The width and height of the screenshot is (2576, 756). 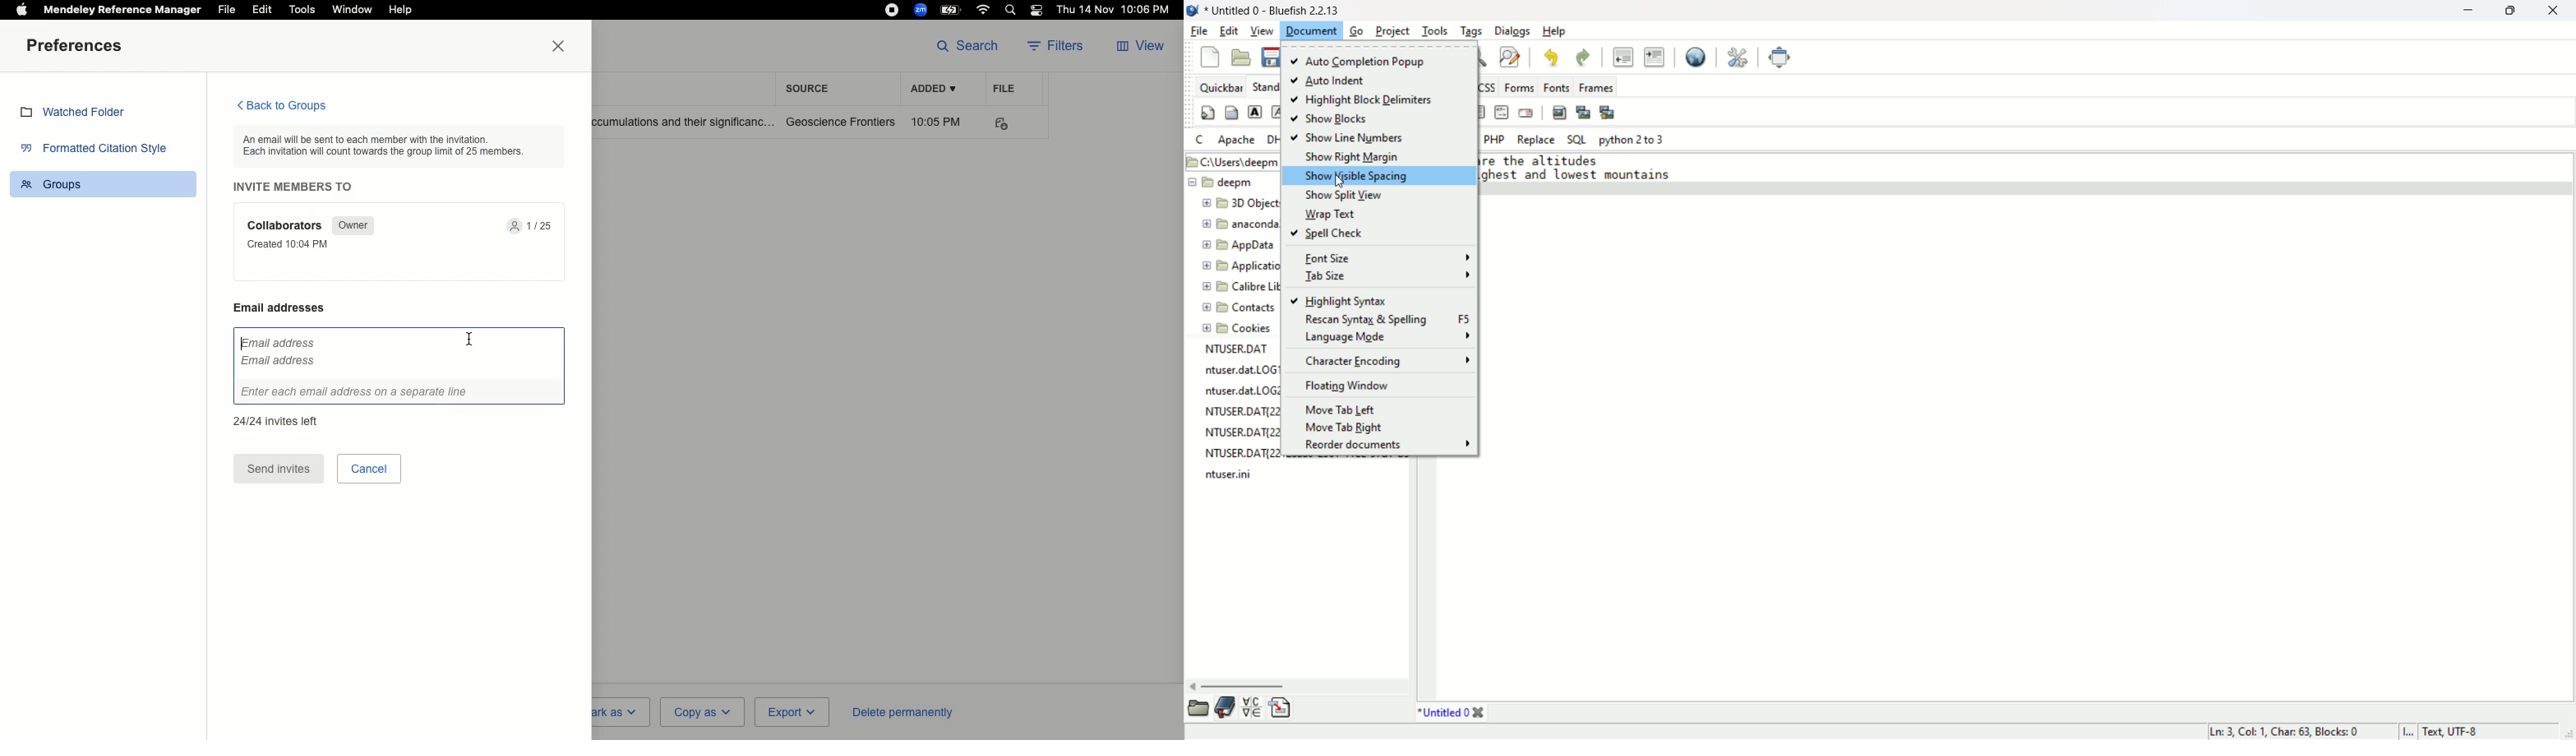 What do you see at coordinates (1200, 31) in the screenshot?
I see `file` at bounding box center [1200, 31].